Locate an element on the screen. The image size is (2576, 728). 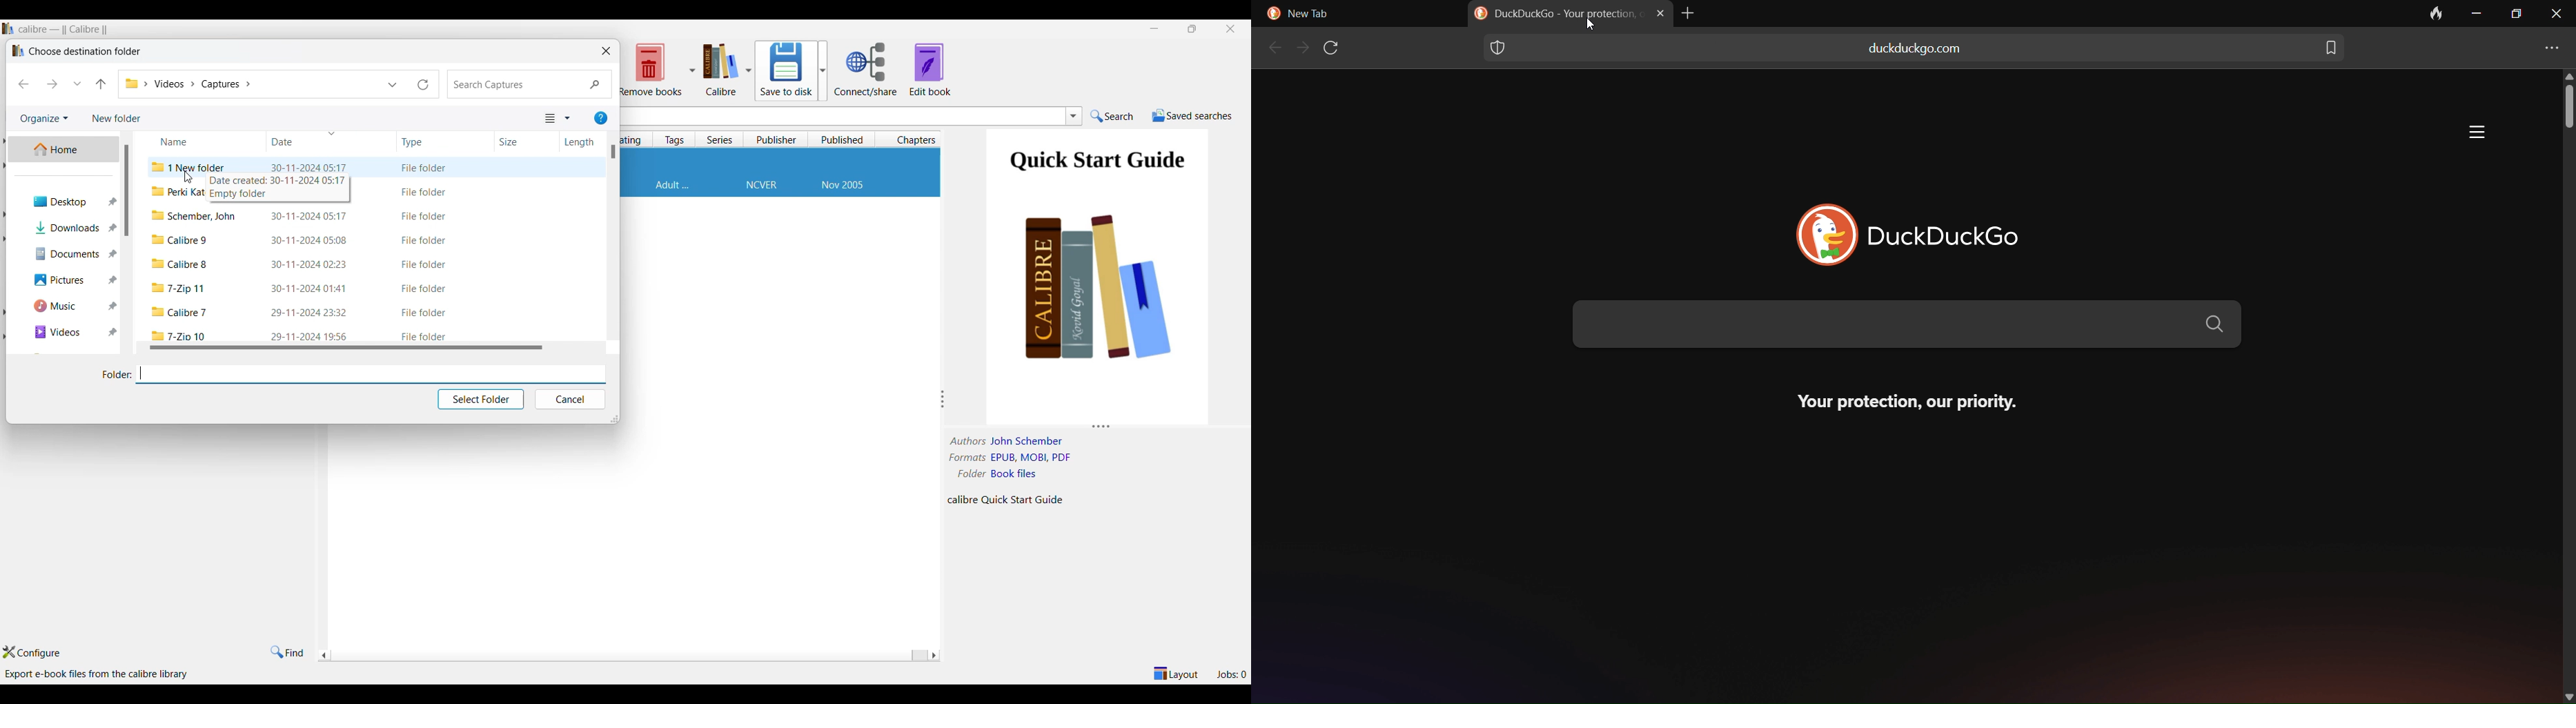
date is located at coordinates (310, 313).